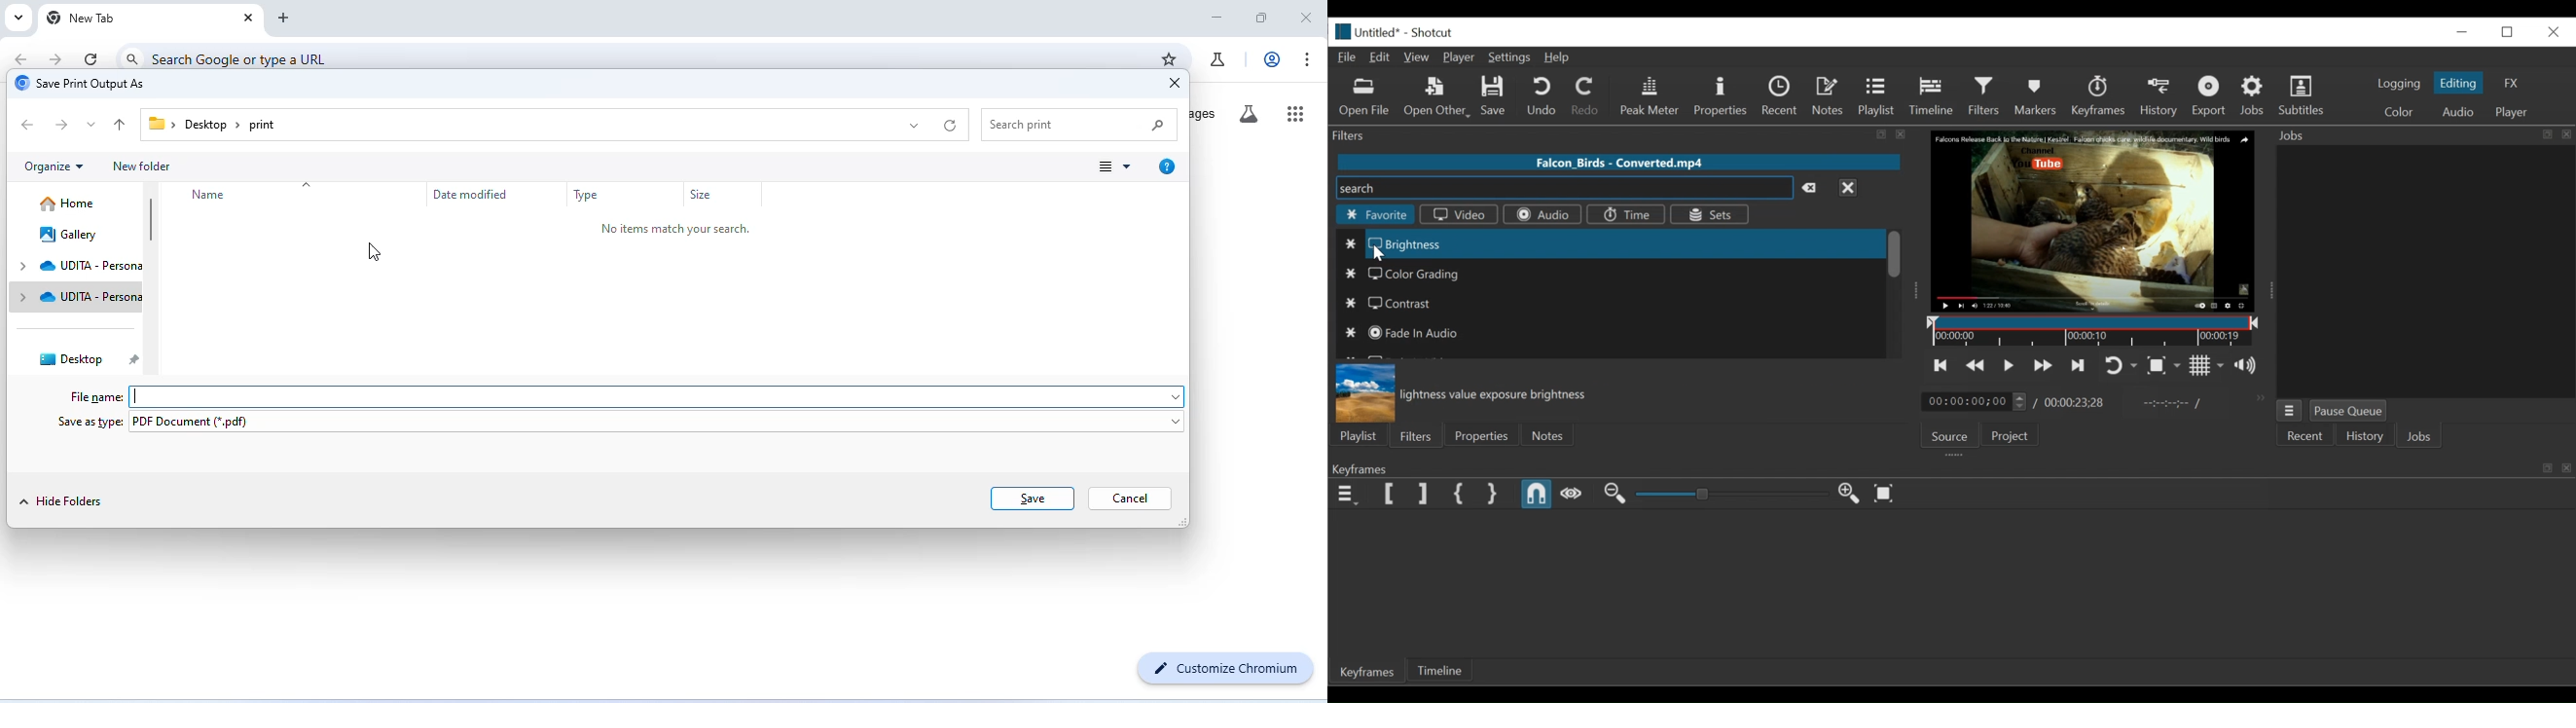  I want to click on Skip to the next point, so click(2076, 366).